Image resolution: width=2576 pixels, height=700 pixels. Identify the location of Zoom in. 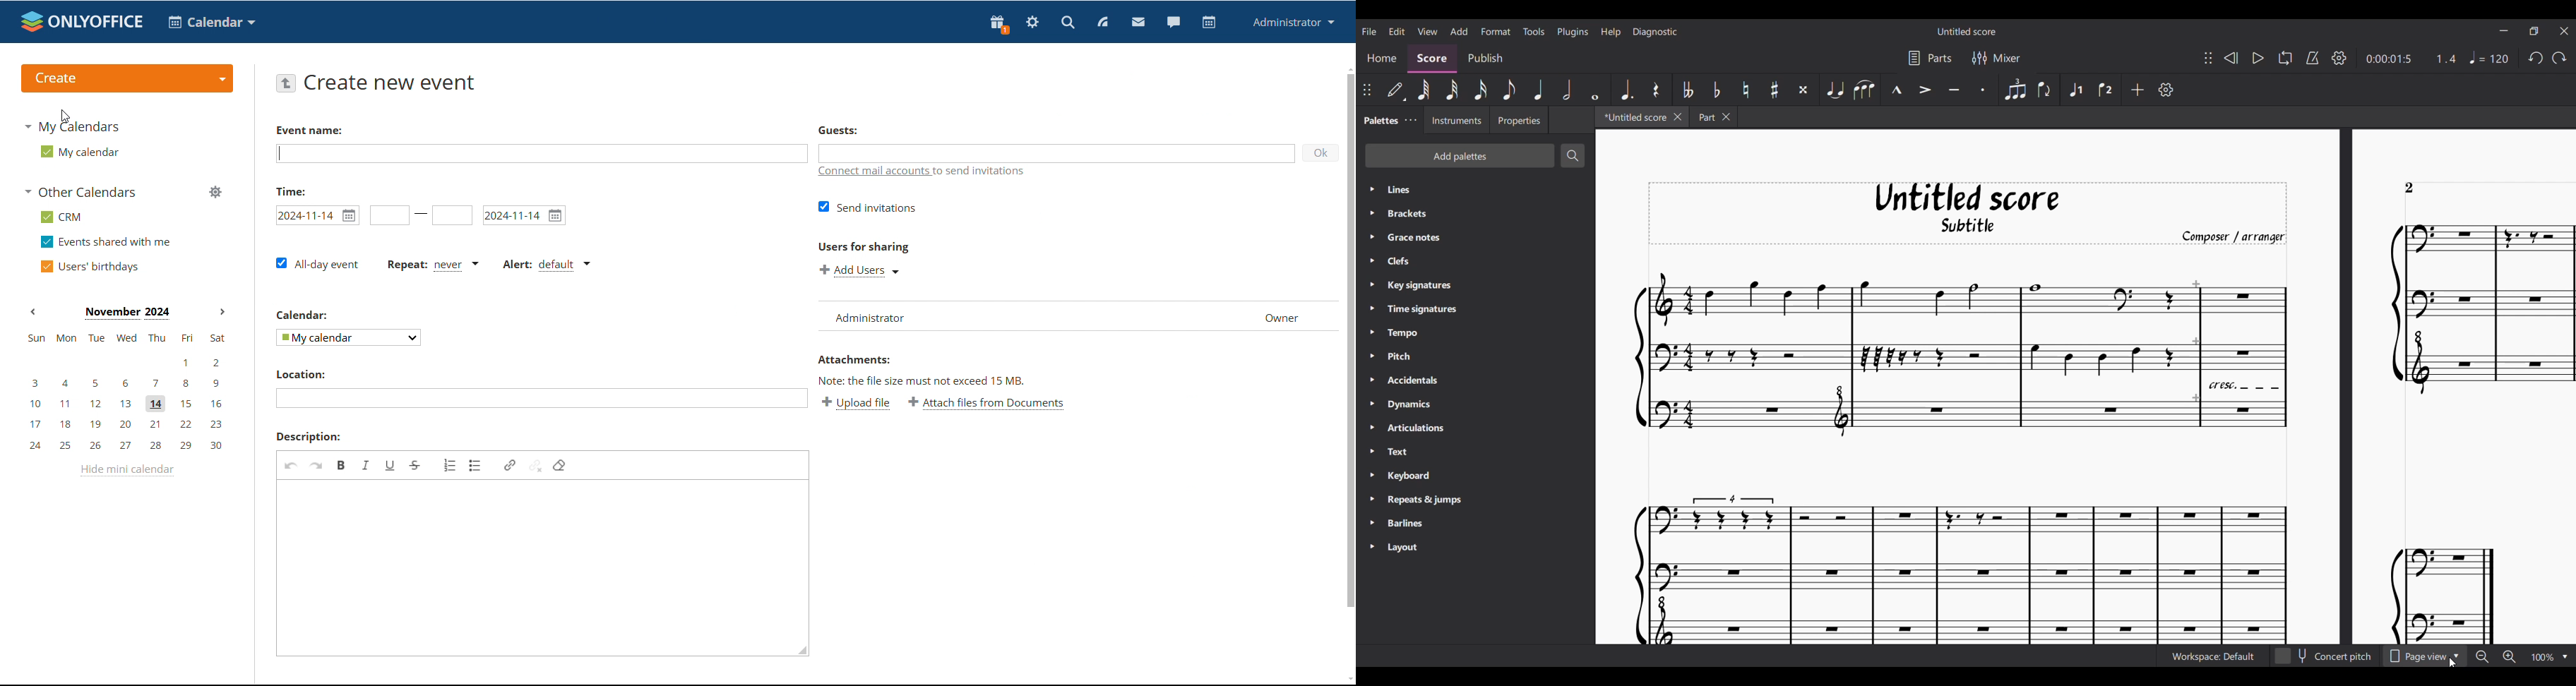
(2509, 657).